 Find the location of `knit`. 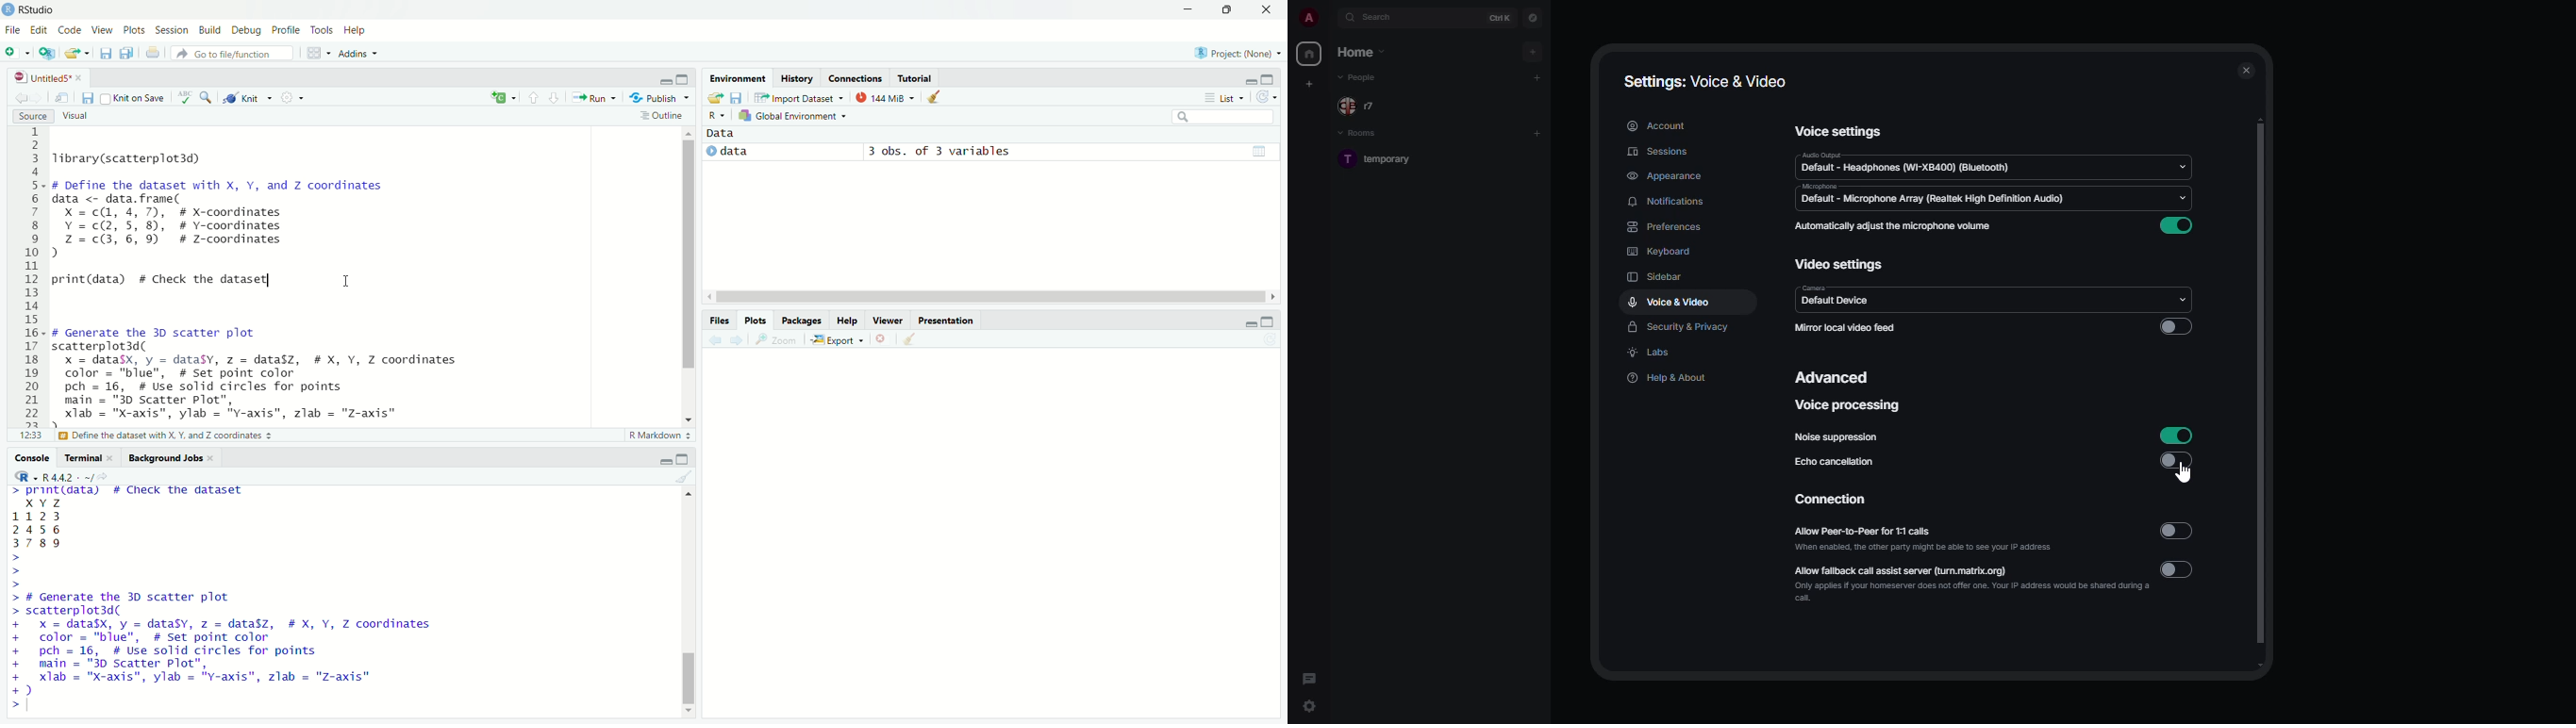

knit is located at coordinates (246, 95).